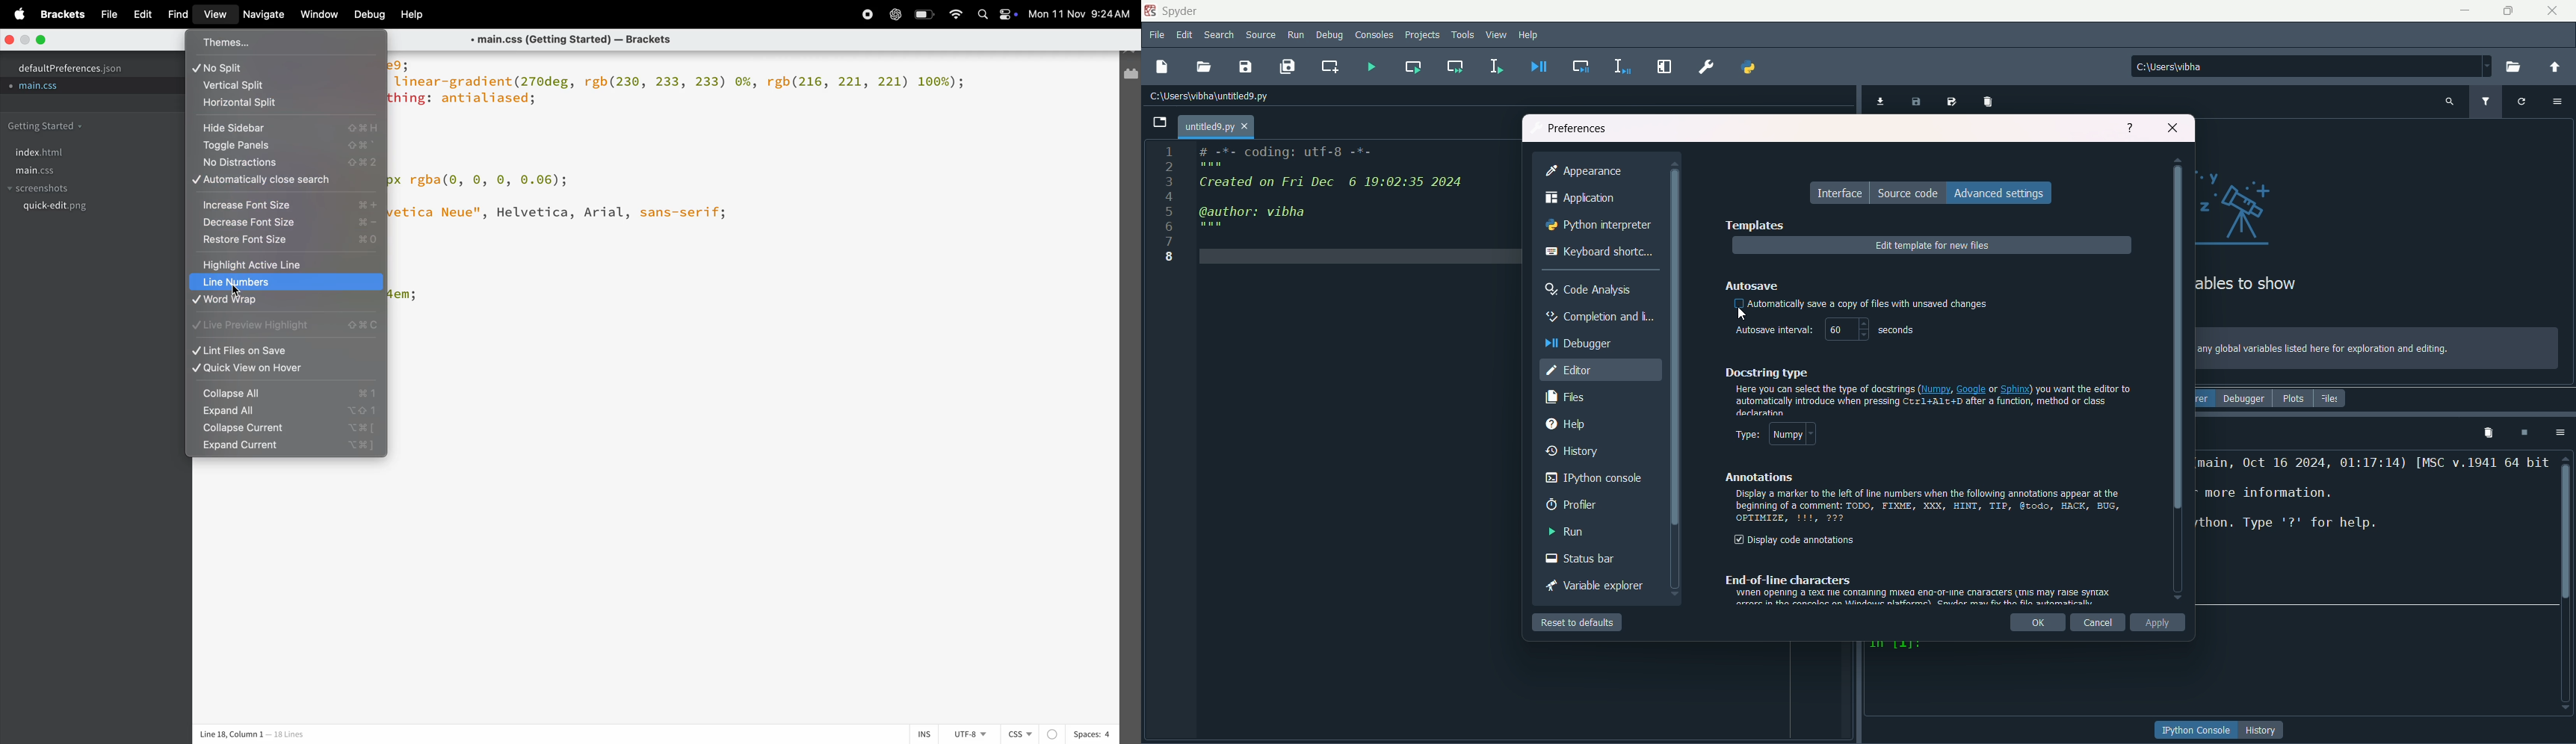  Describe the element at coordinates (1953, 102) in the screenshot. I see `save data as` at that location.